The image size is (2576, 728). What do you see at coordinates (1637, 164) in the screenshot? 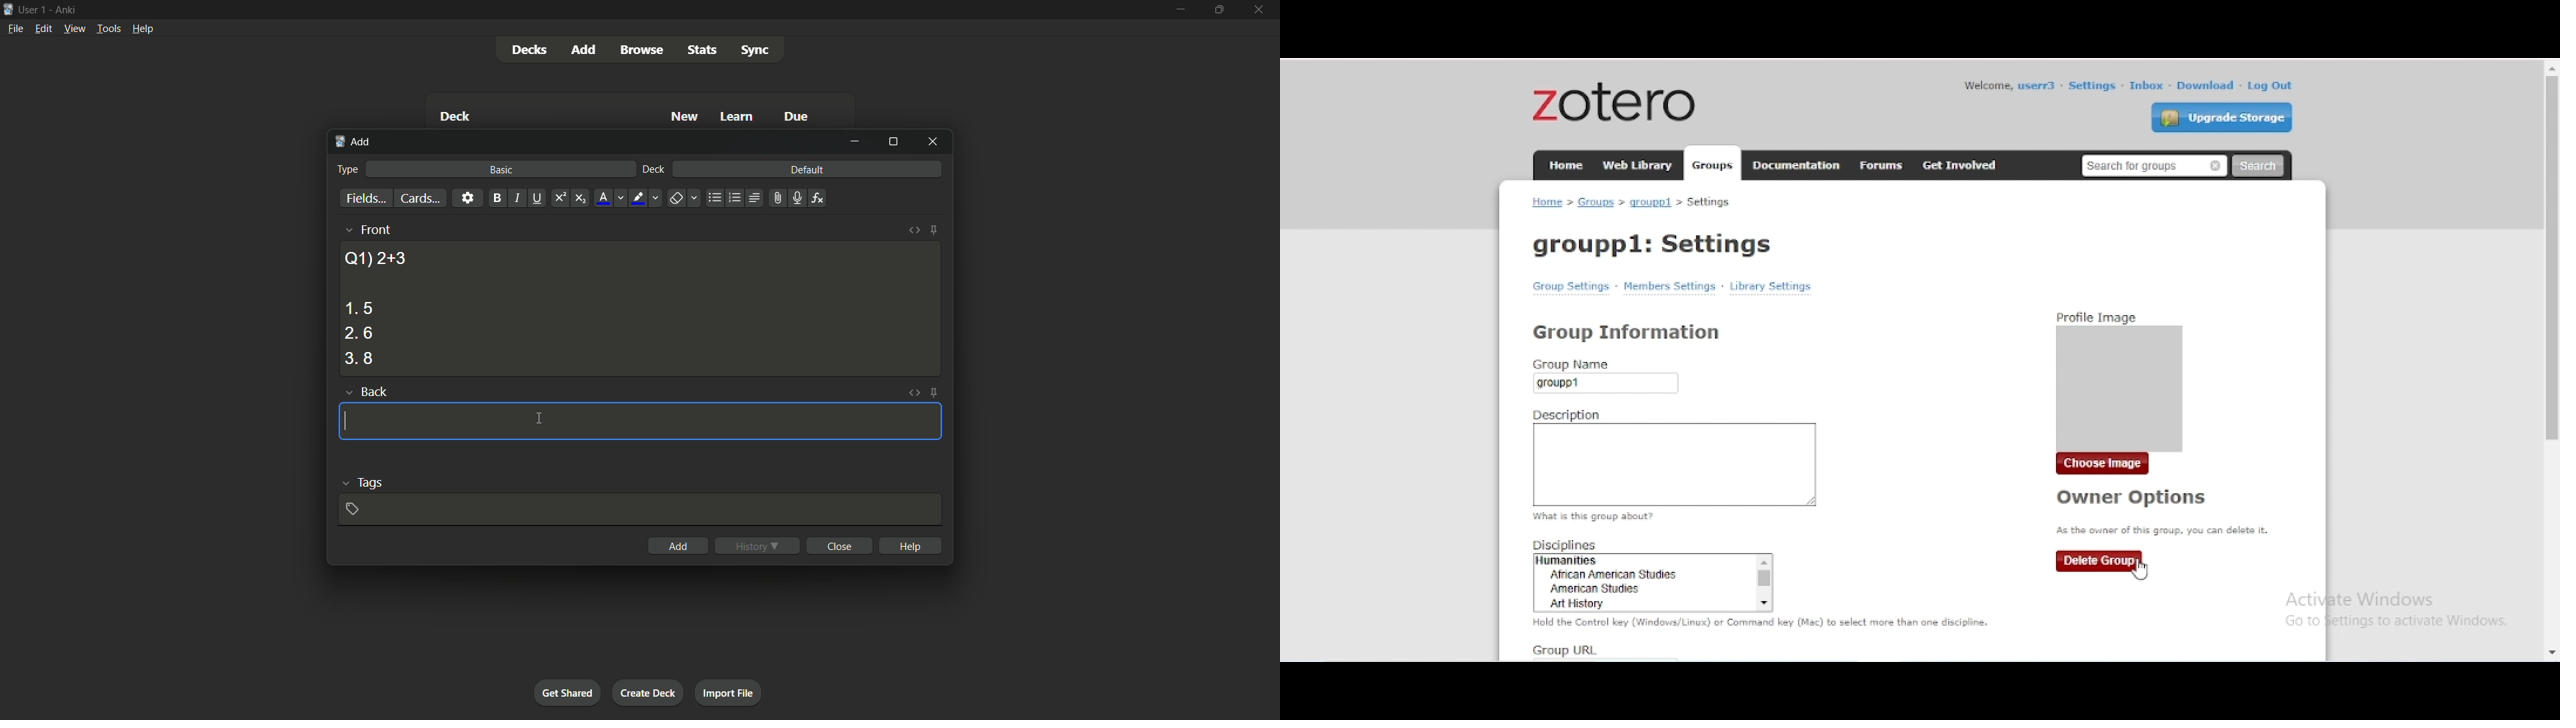
I see `web library` at bounding box center [1637, 164].